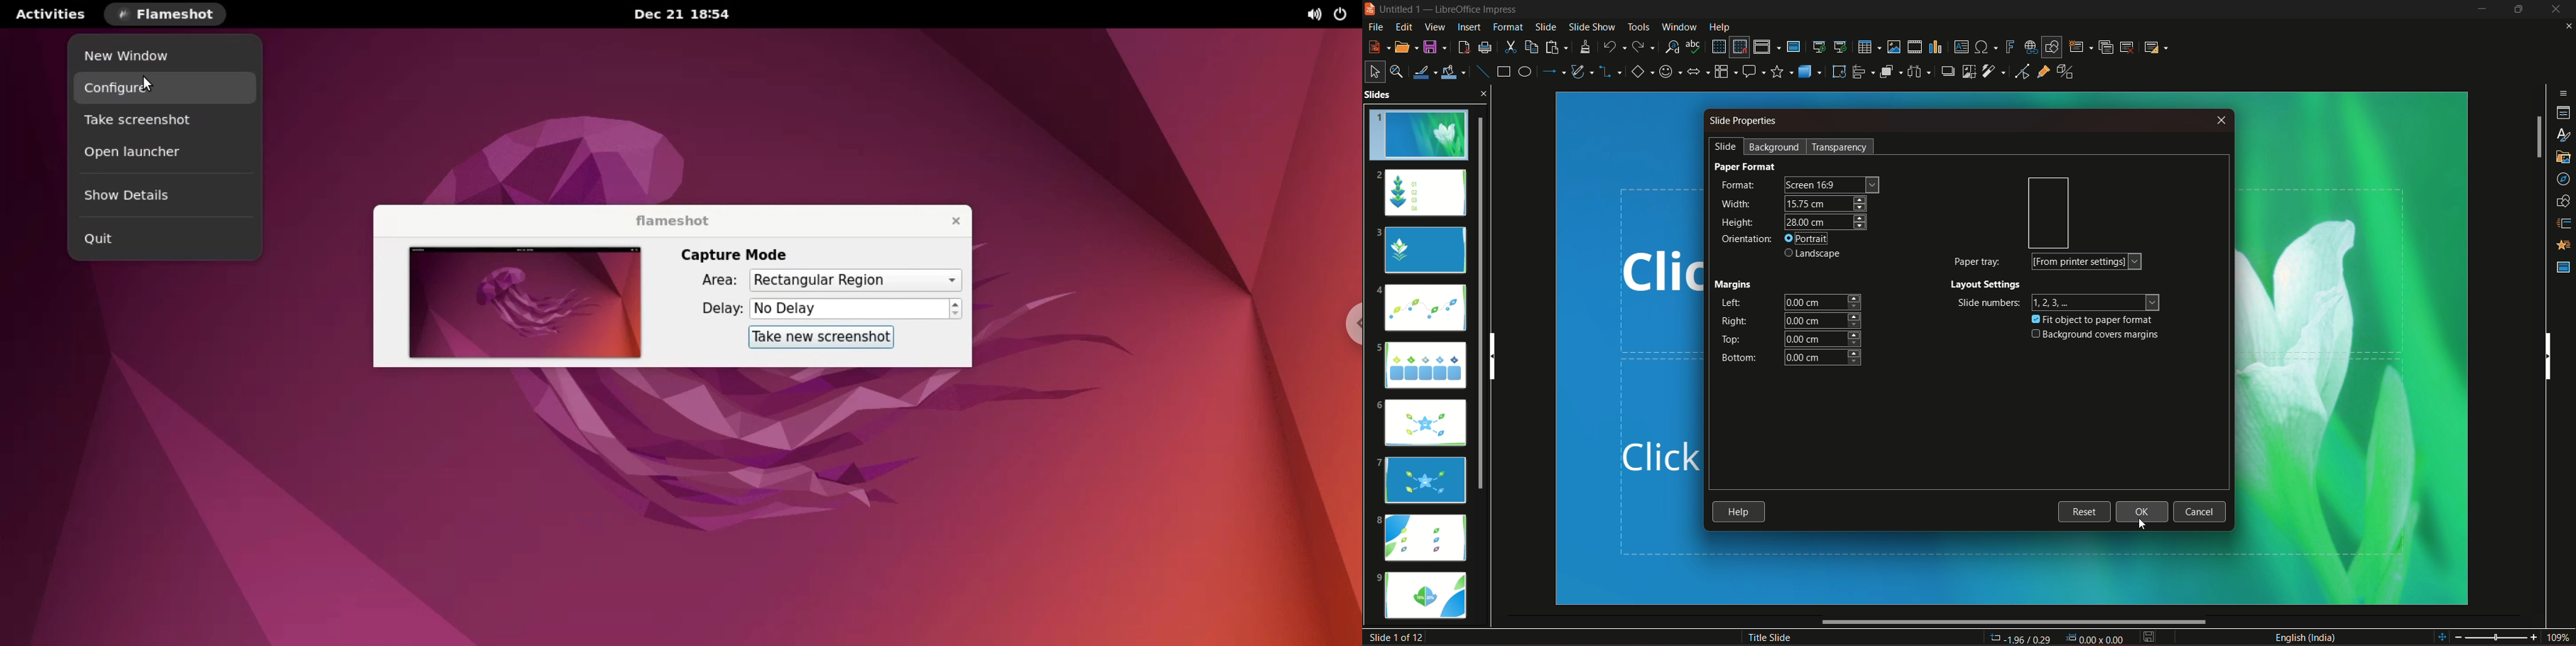 This screenshot has height=672, width=2576. I want to click on master slides , so click(2563, 267).